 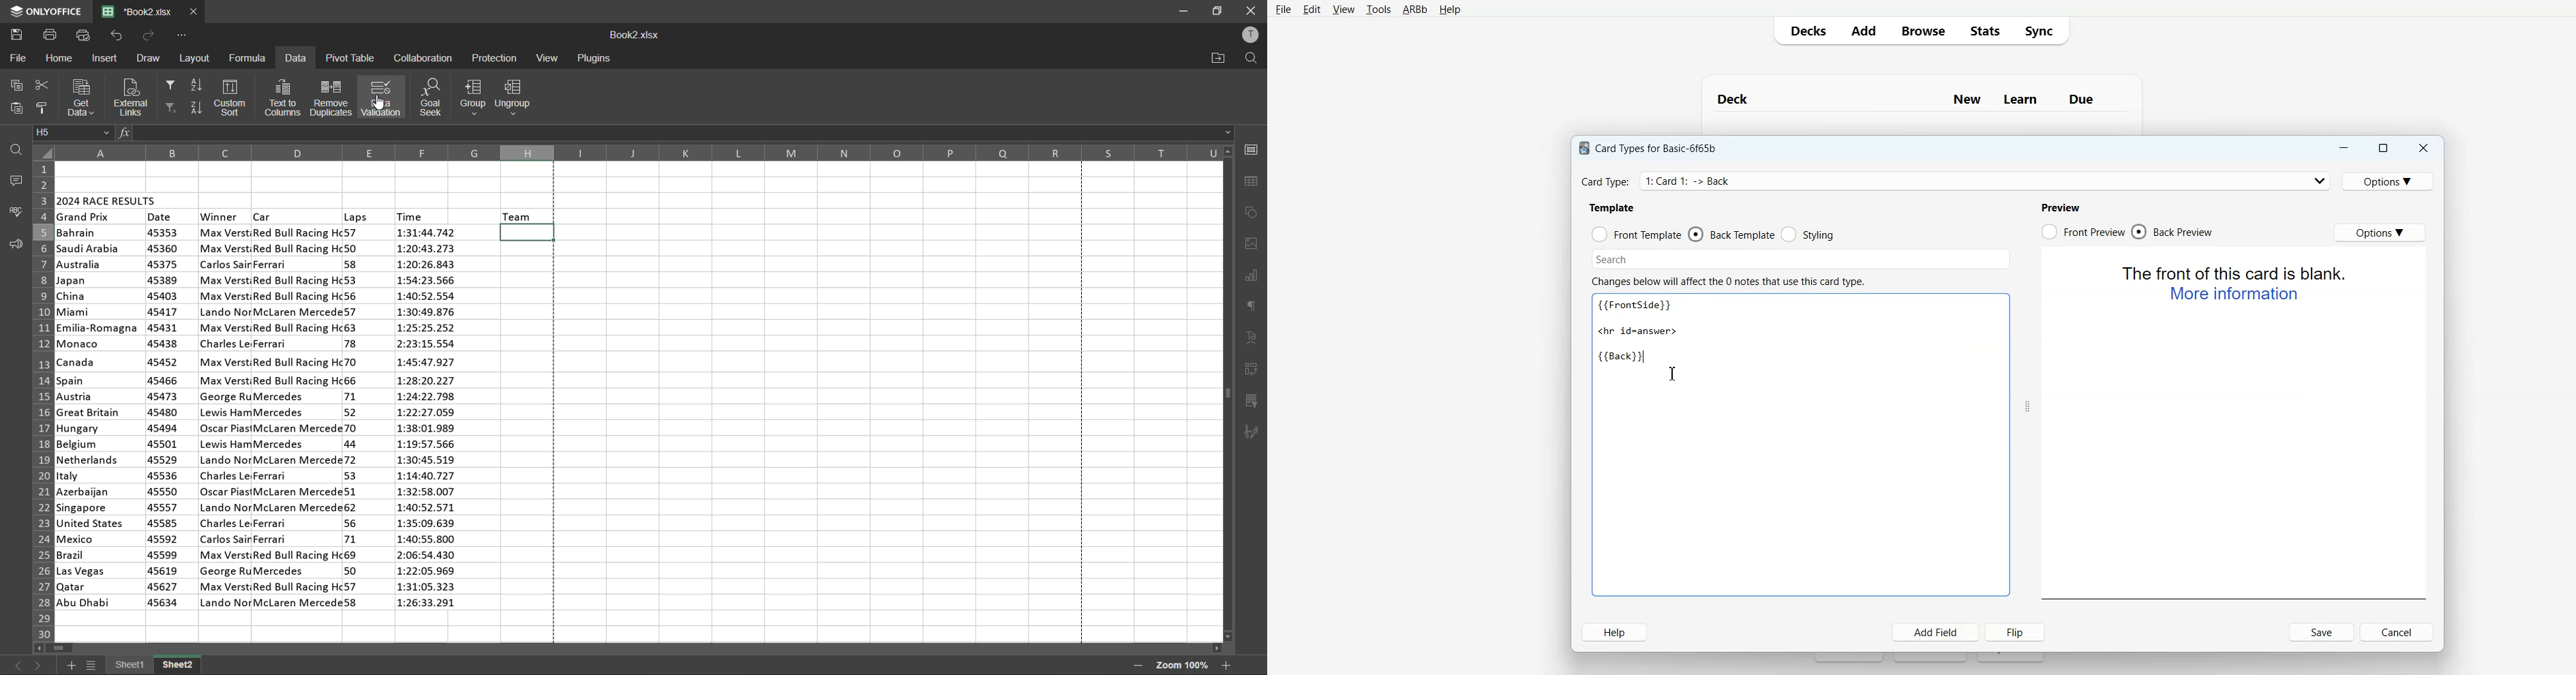 What do you see at coordinates (15, 244) in the screenshot?
I see `feedback` at bounding box center [15, 244].